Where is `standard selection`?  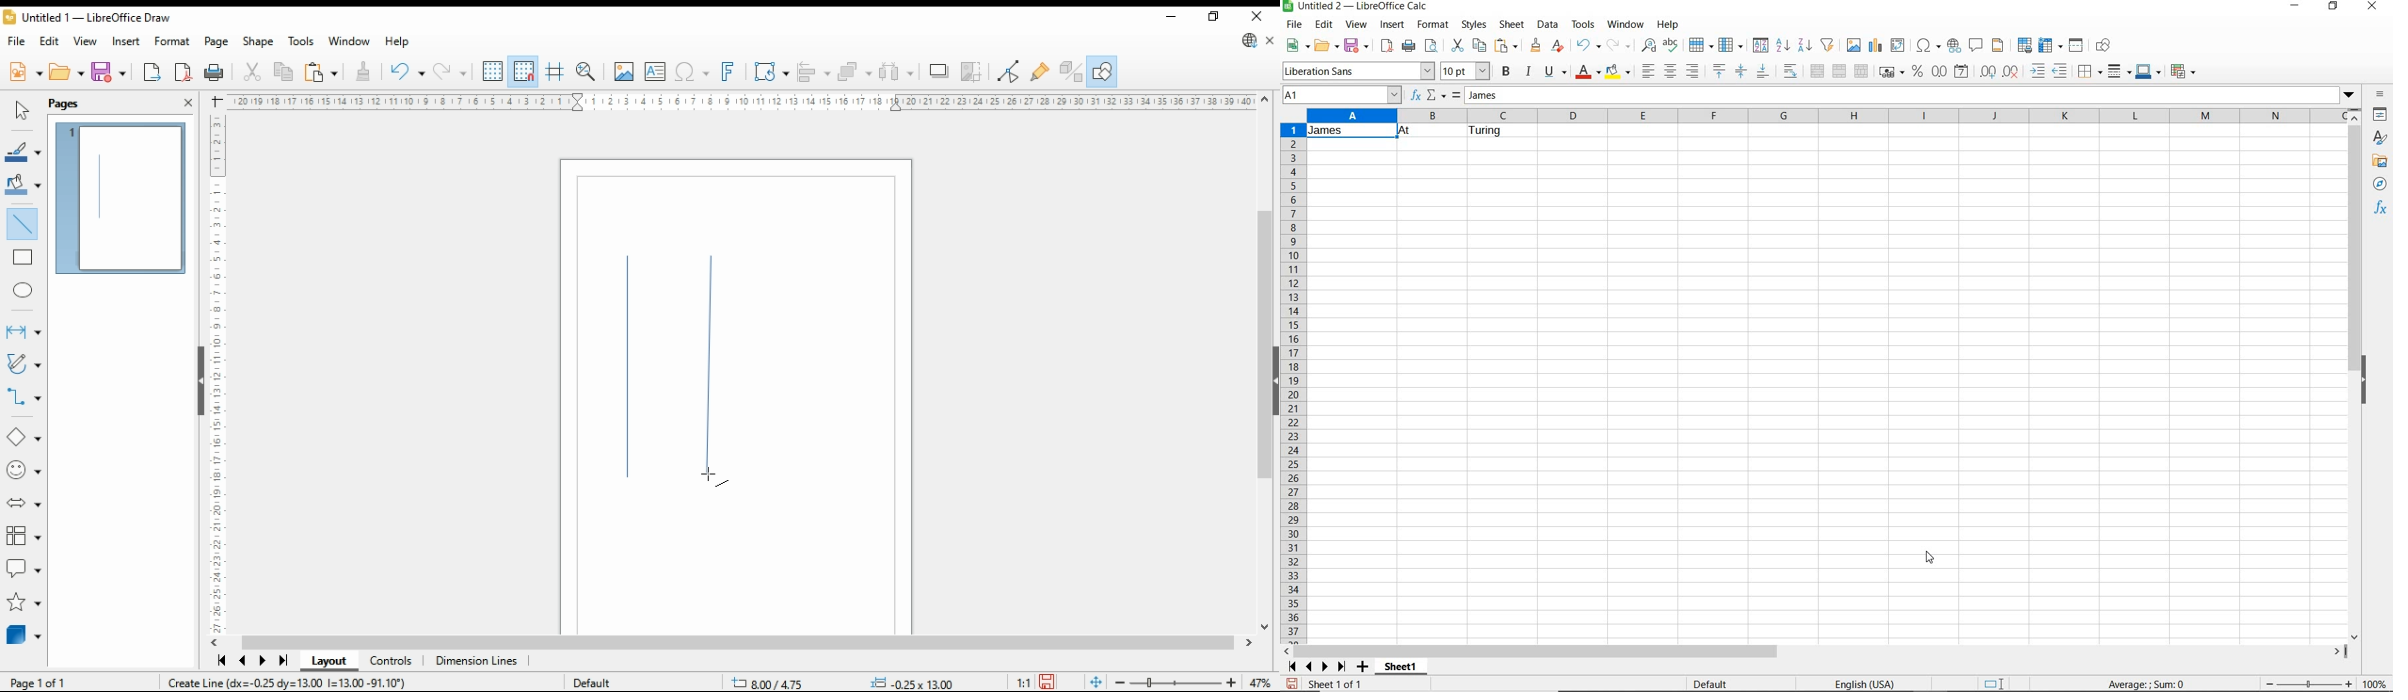 standard selection is located at coordinates (1997, 682).